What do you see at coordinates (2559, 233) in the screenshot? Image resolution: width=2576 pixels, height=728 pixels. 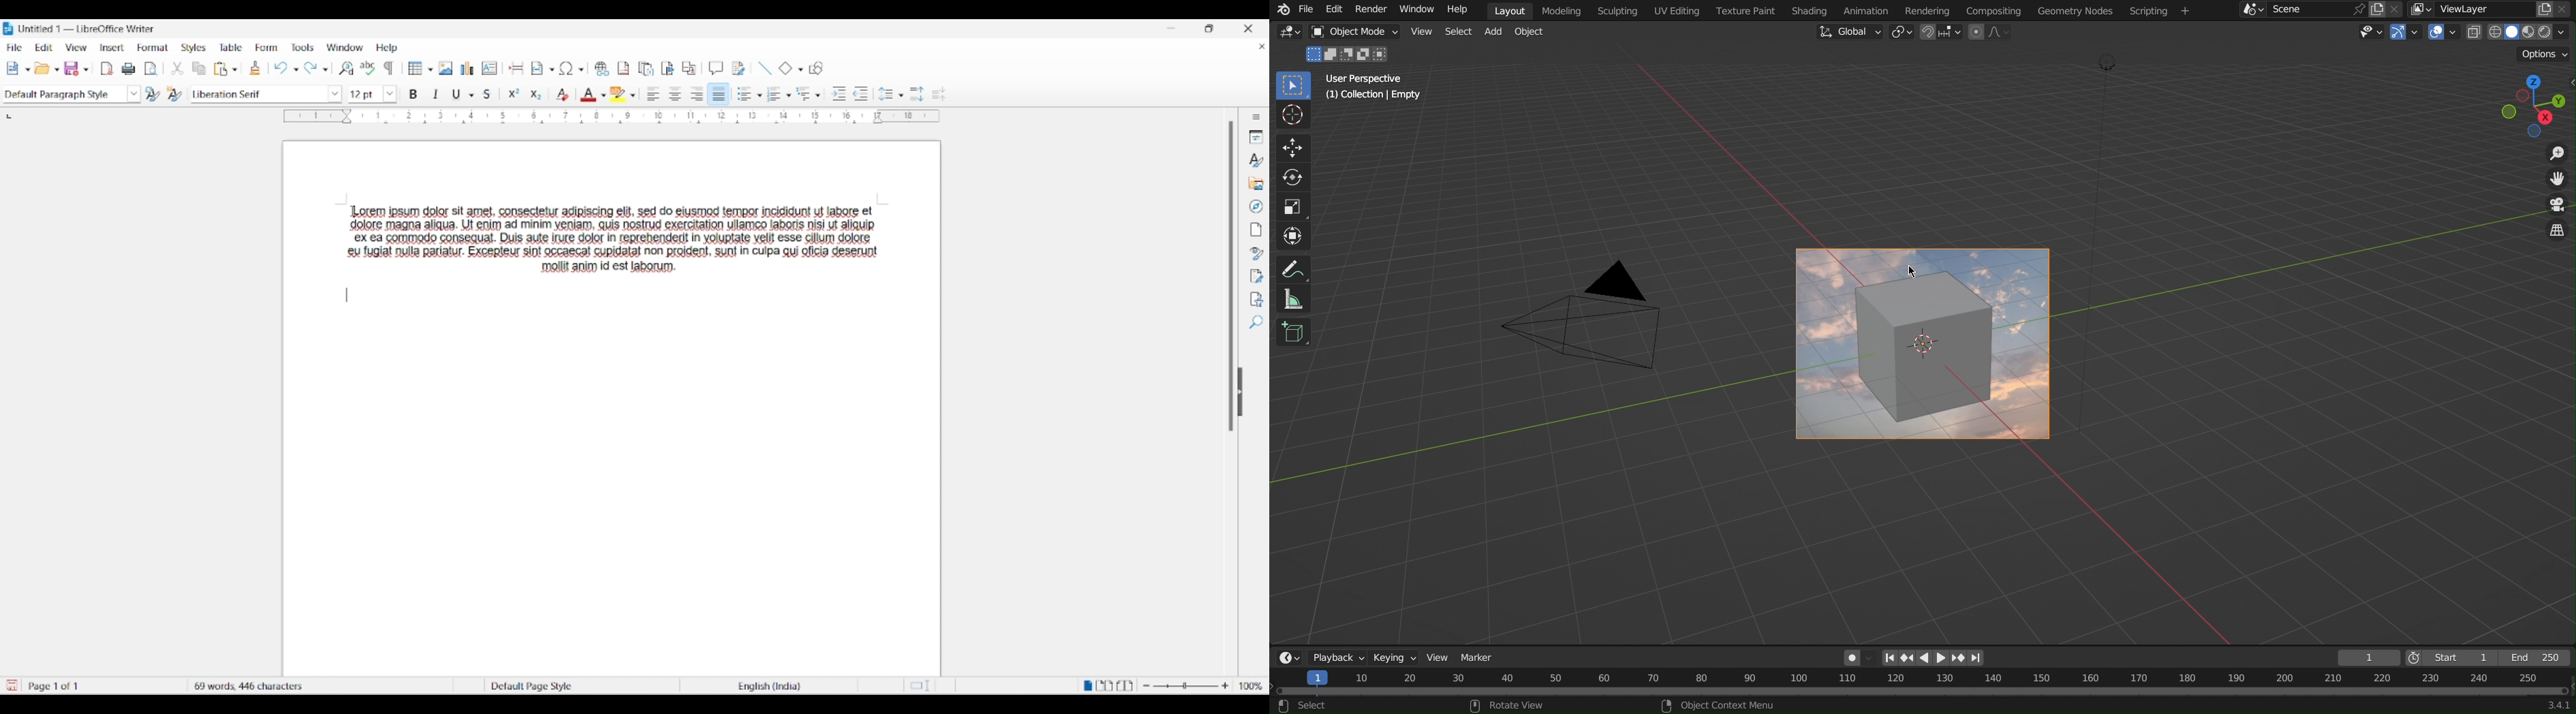 I see `Toggle View` at bounding box center [2559, 233].